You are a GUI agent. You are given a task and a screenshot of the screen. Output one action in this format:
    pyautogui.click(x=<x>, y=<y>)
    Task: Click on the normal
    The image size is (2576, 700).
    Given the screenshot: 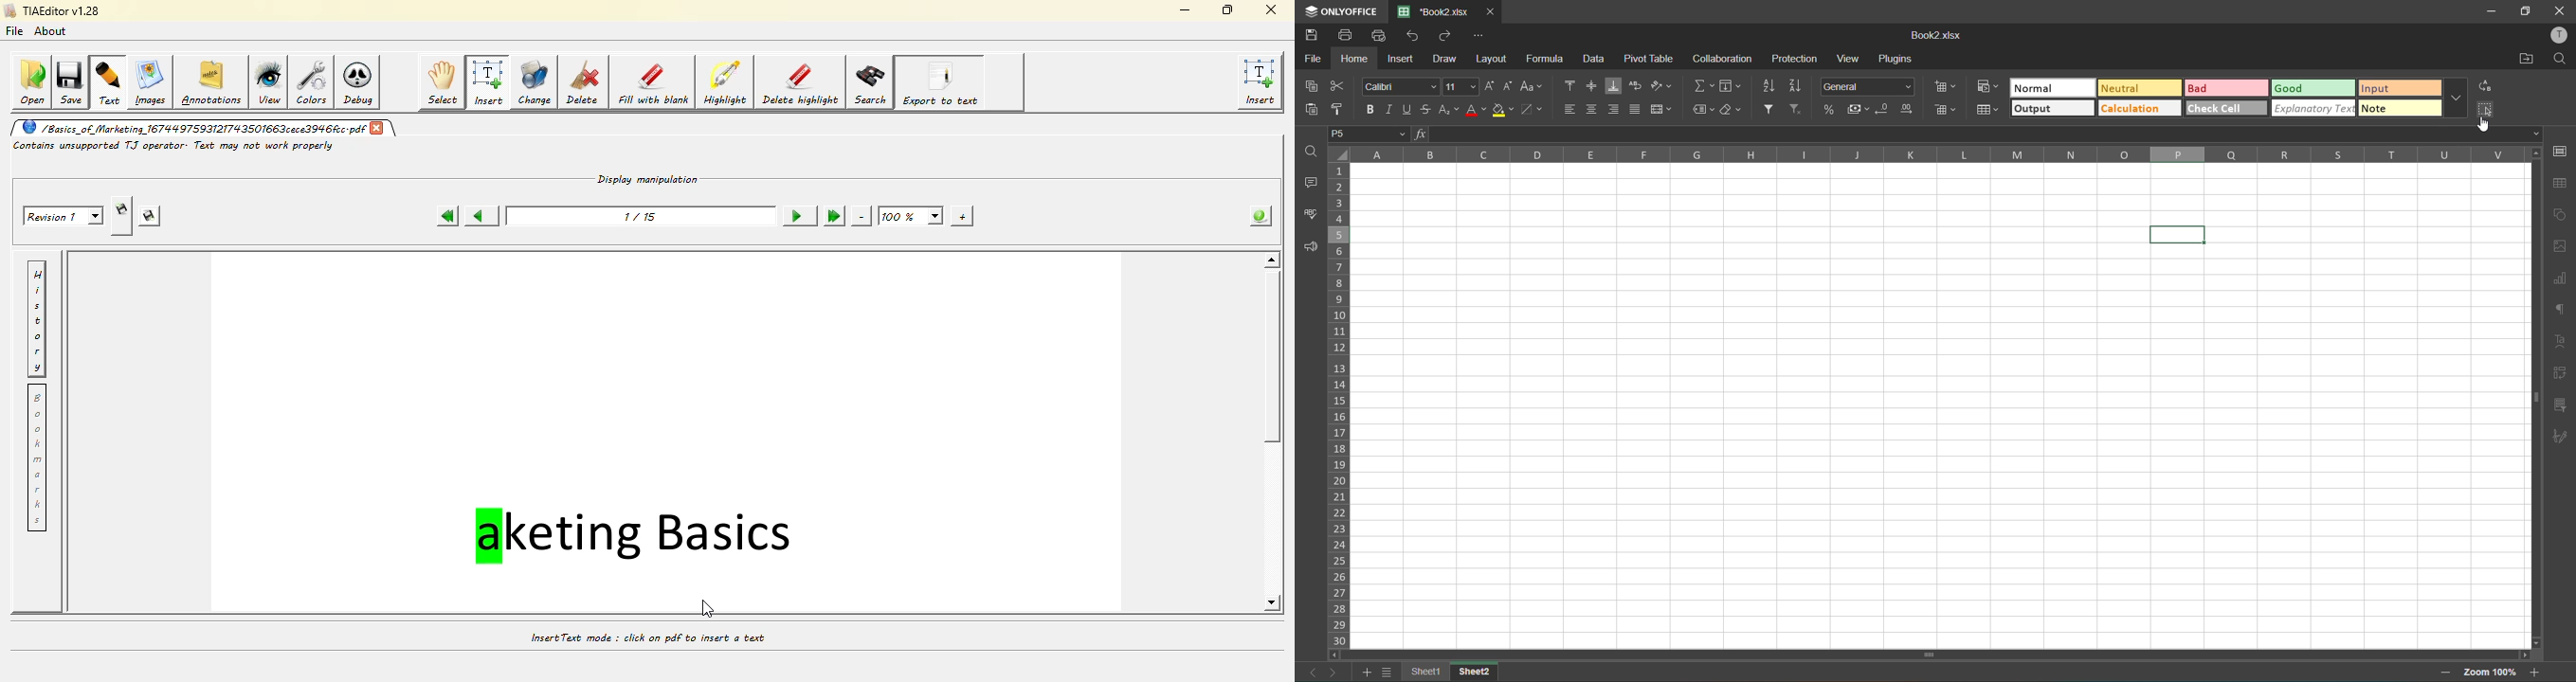 What is the action you would take?
    pyautogui.click(x=2052, y=87)
    